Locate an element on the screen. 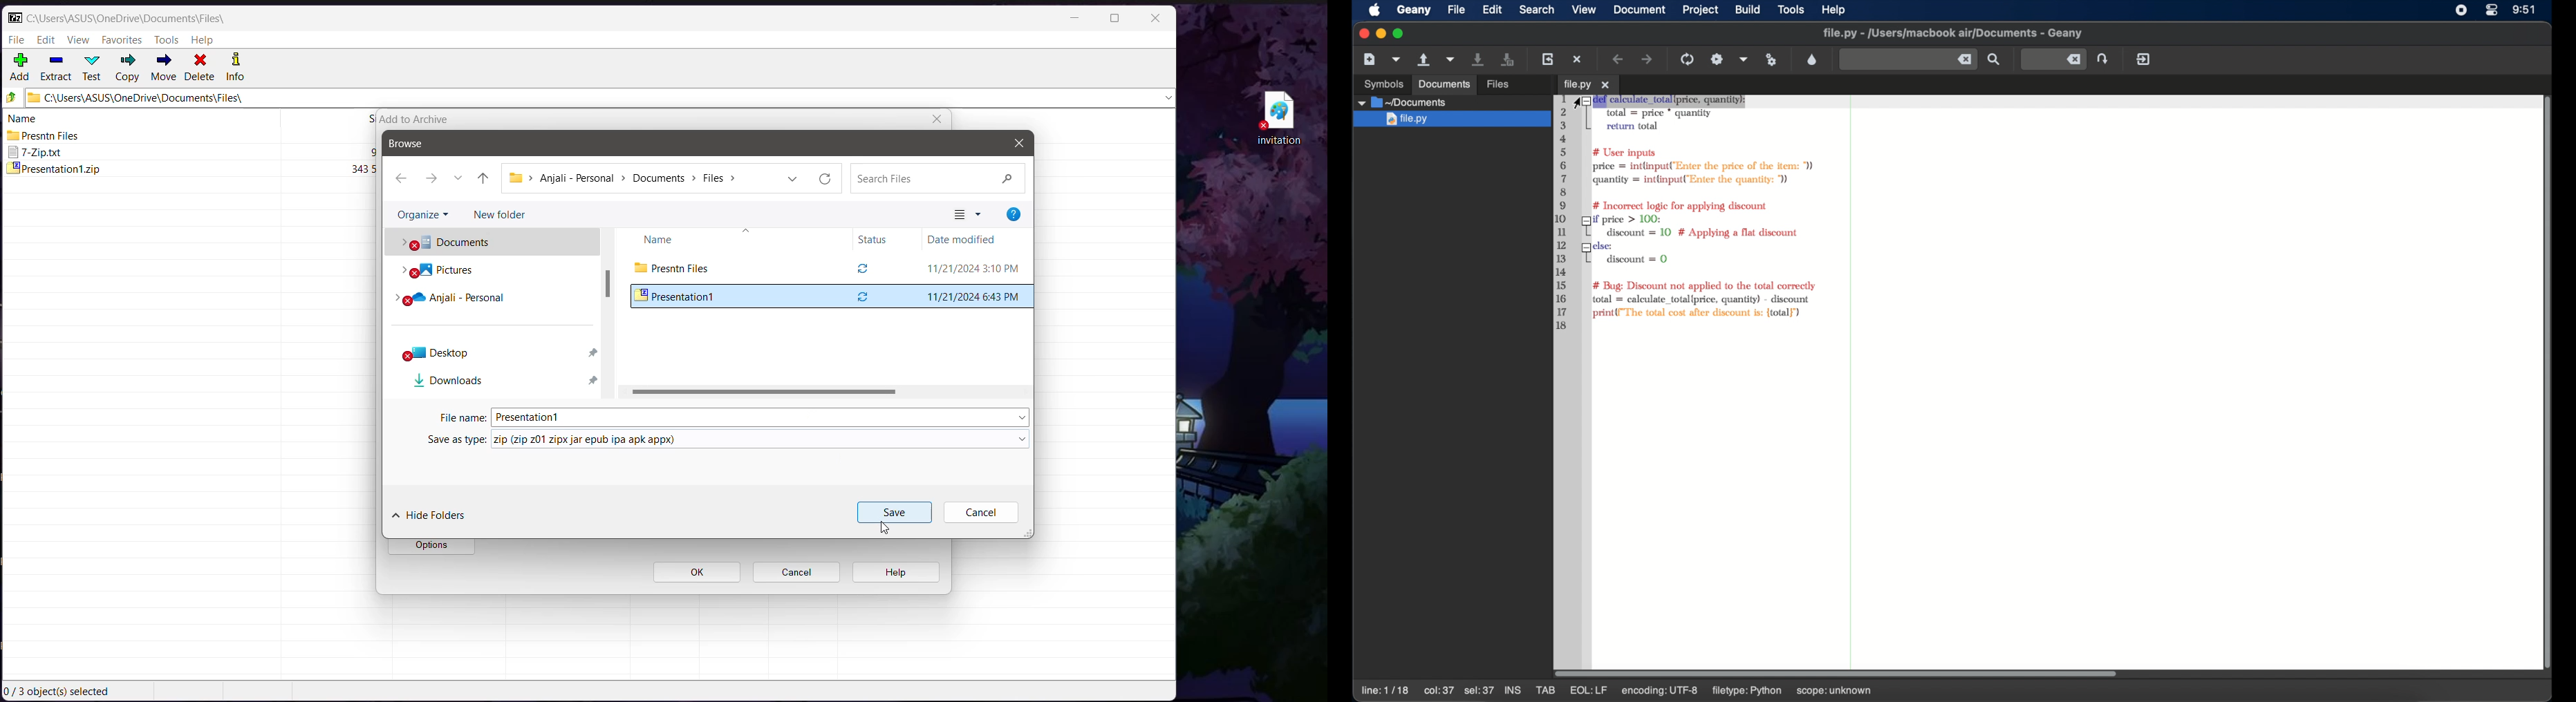 The width and height of the screenshot is (2576, 728). Copy is located at coordinates (127, 68).